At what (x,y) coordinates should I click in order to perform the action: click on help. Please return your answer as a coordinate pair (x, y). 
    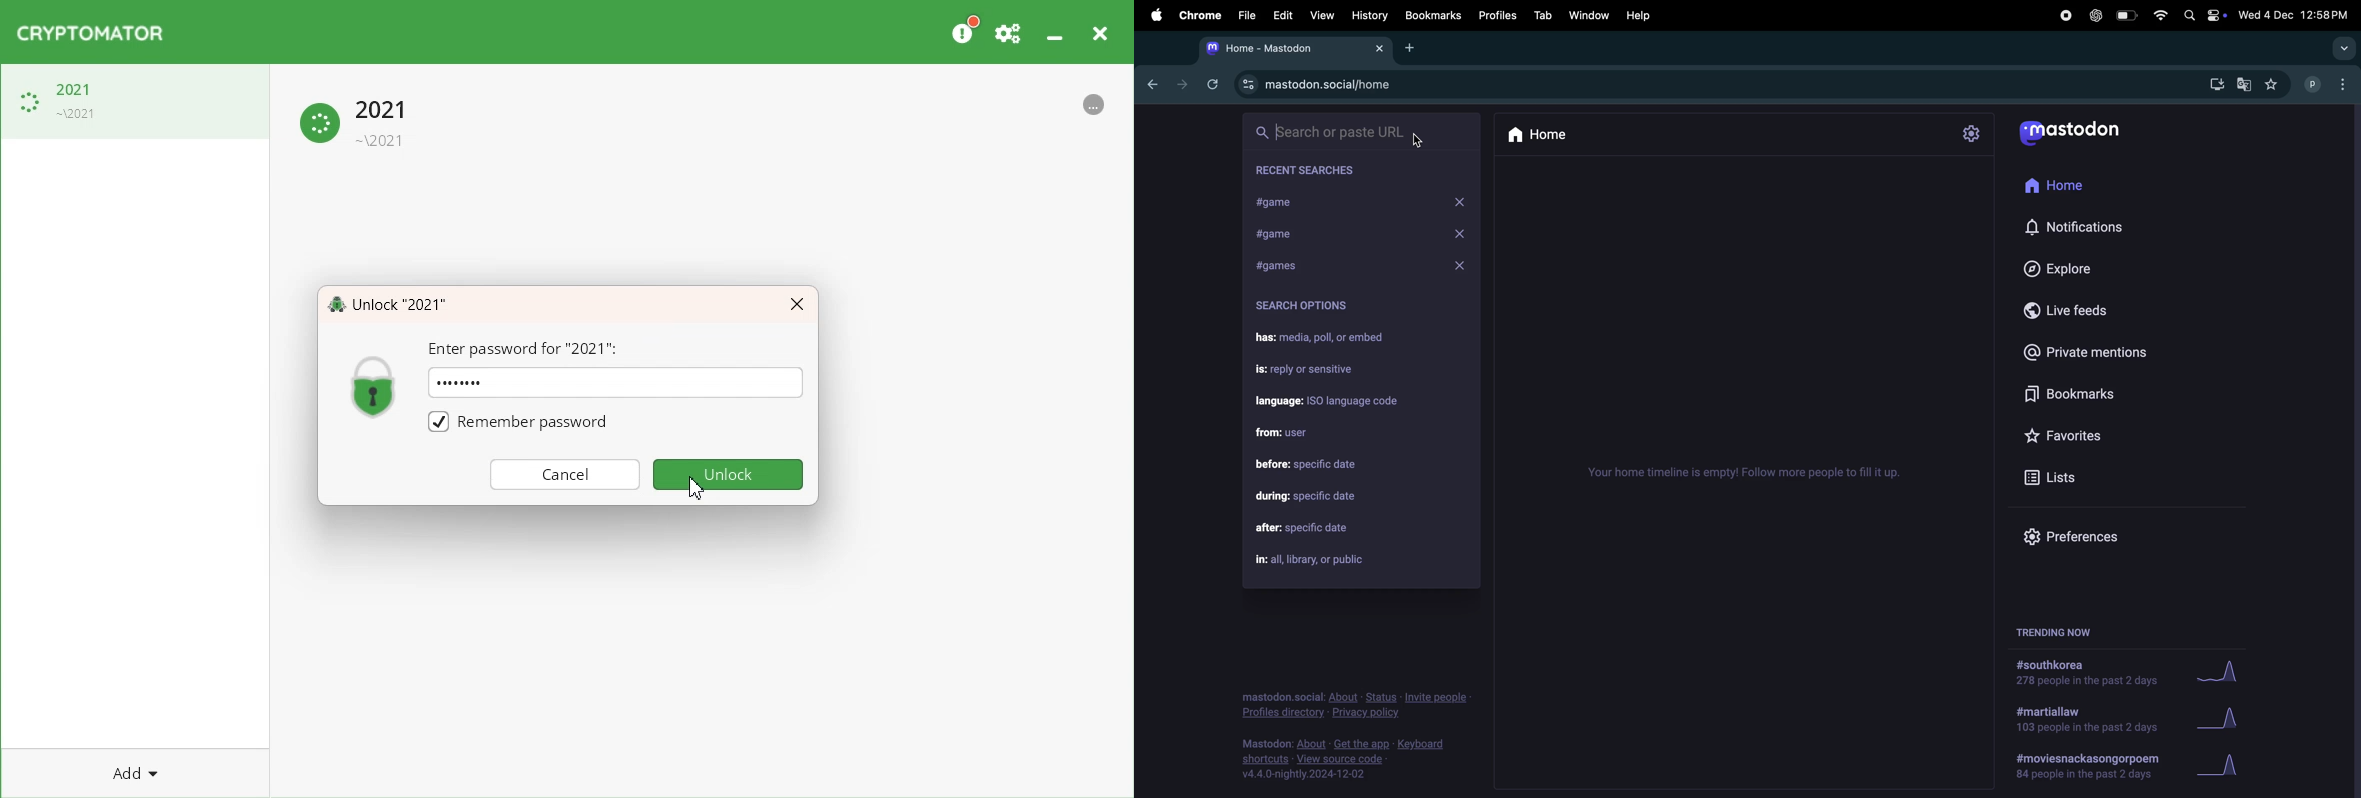
    Looking at the image, I should click on (1637, 15).